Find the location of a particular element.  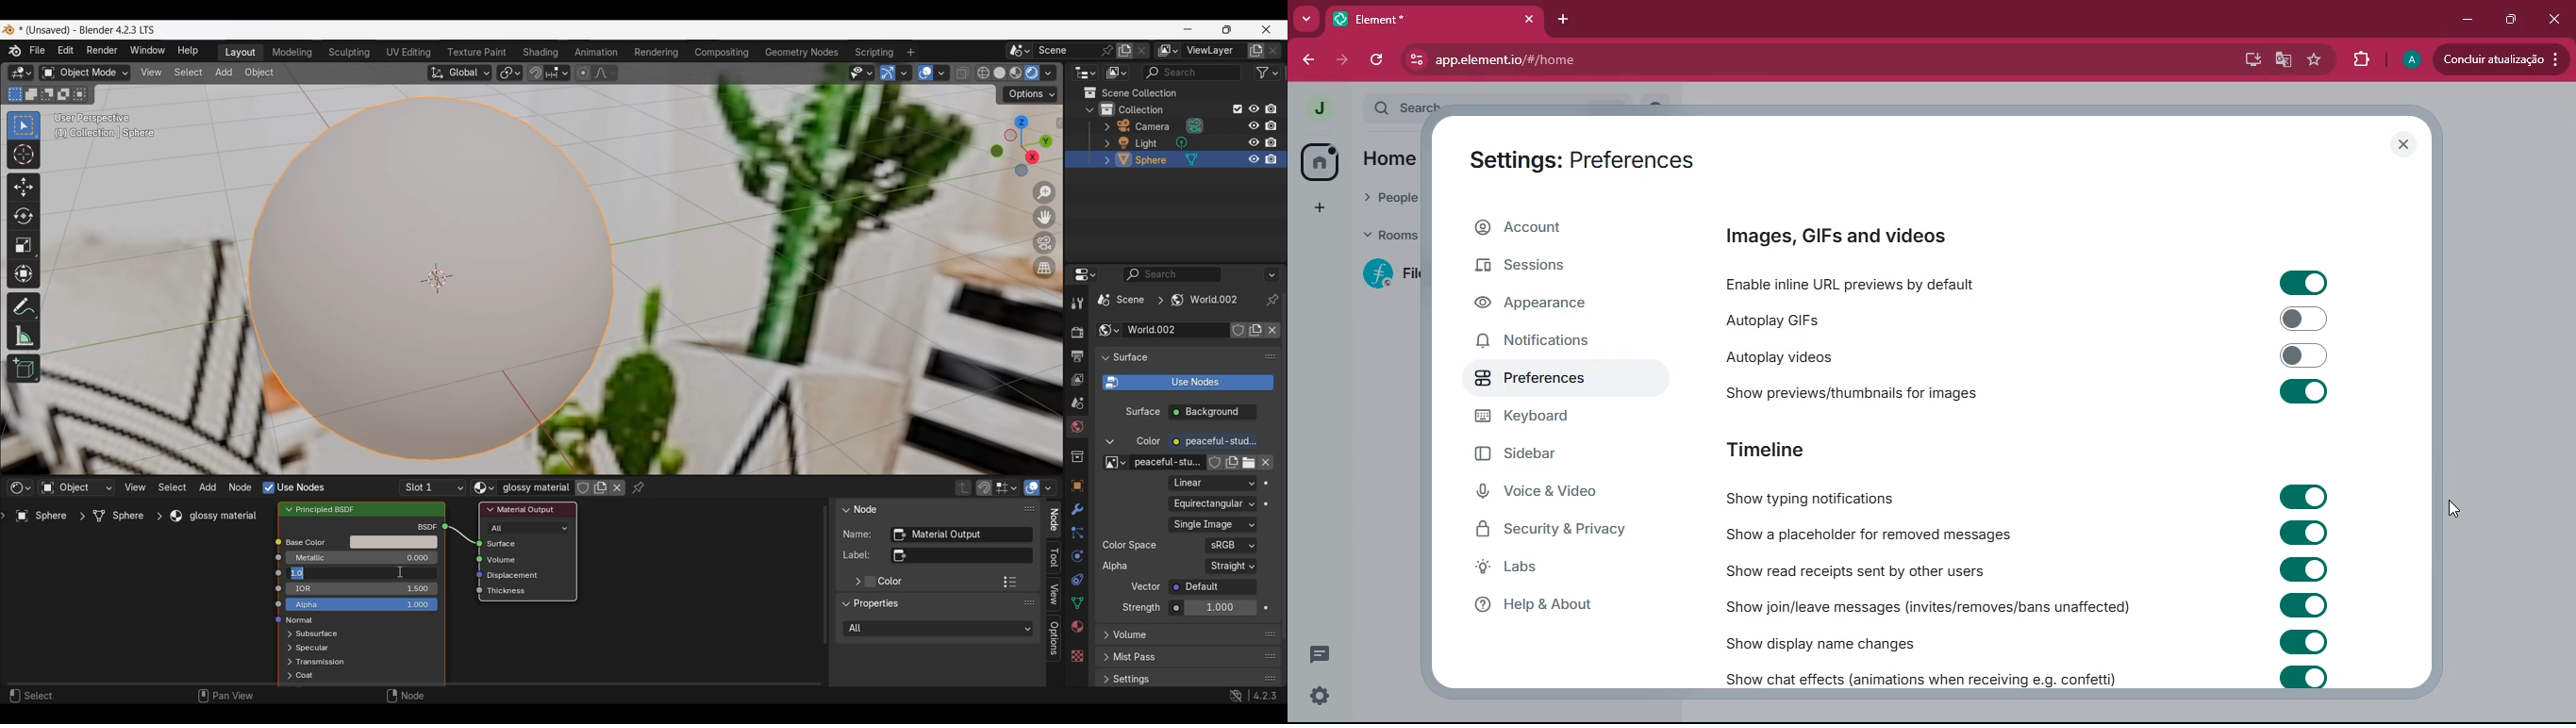

Invert existing selection is located at coordinates (63, 95).